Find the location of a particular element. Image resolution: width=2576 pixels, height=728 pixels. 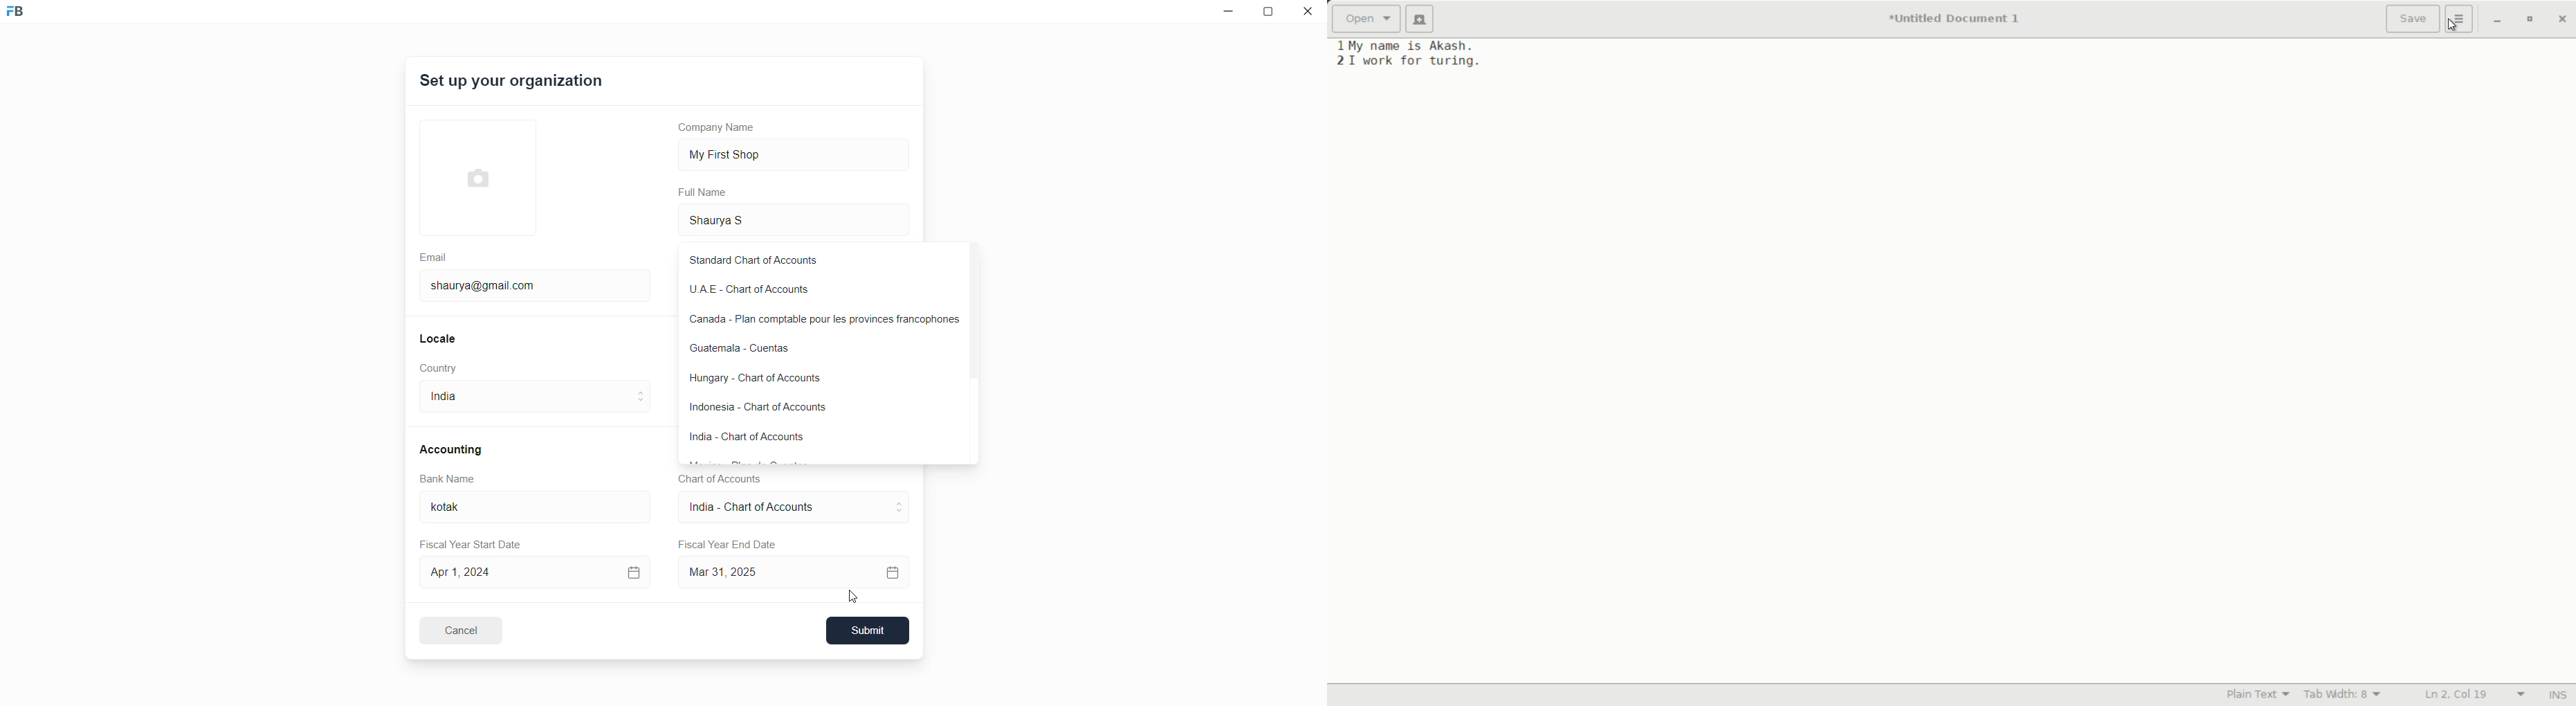

save is located at coordinates (2414, 19).